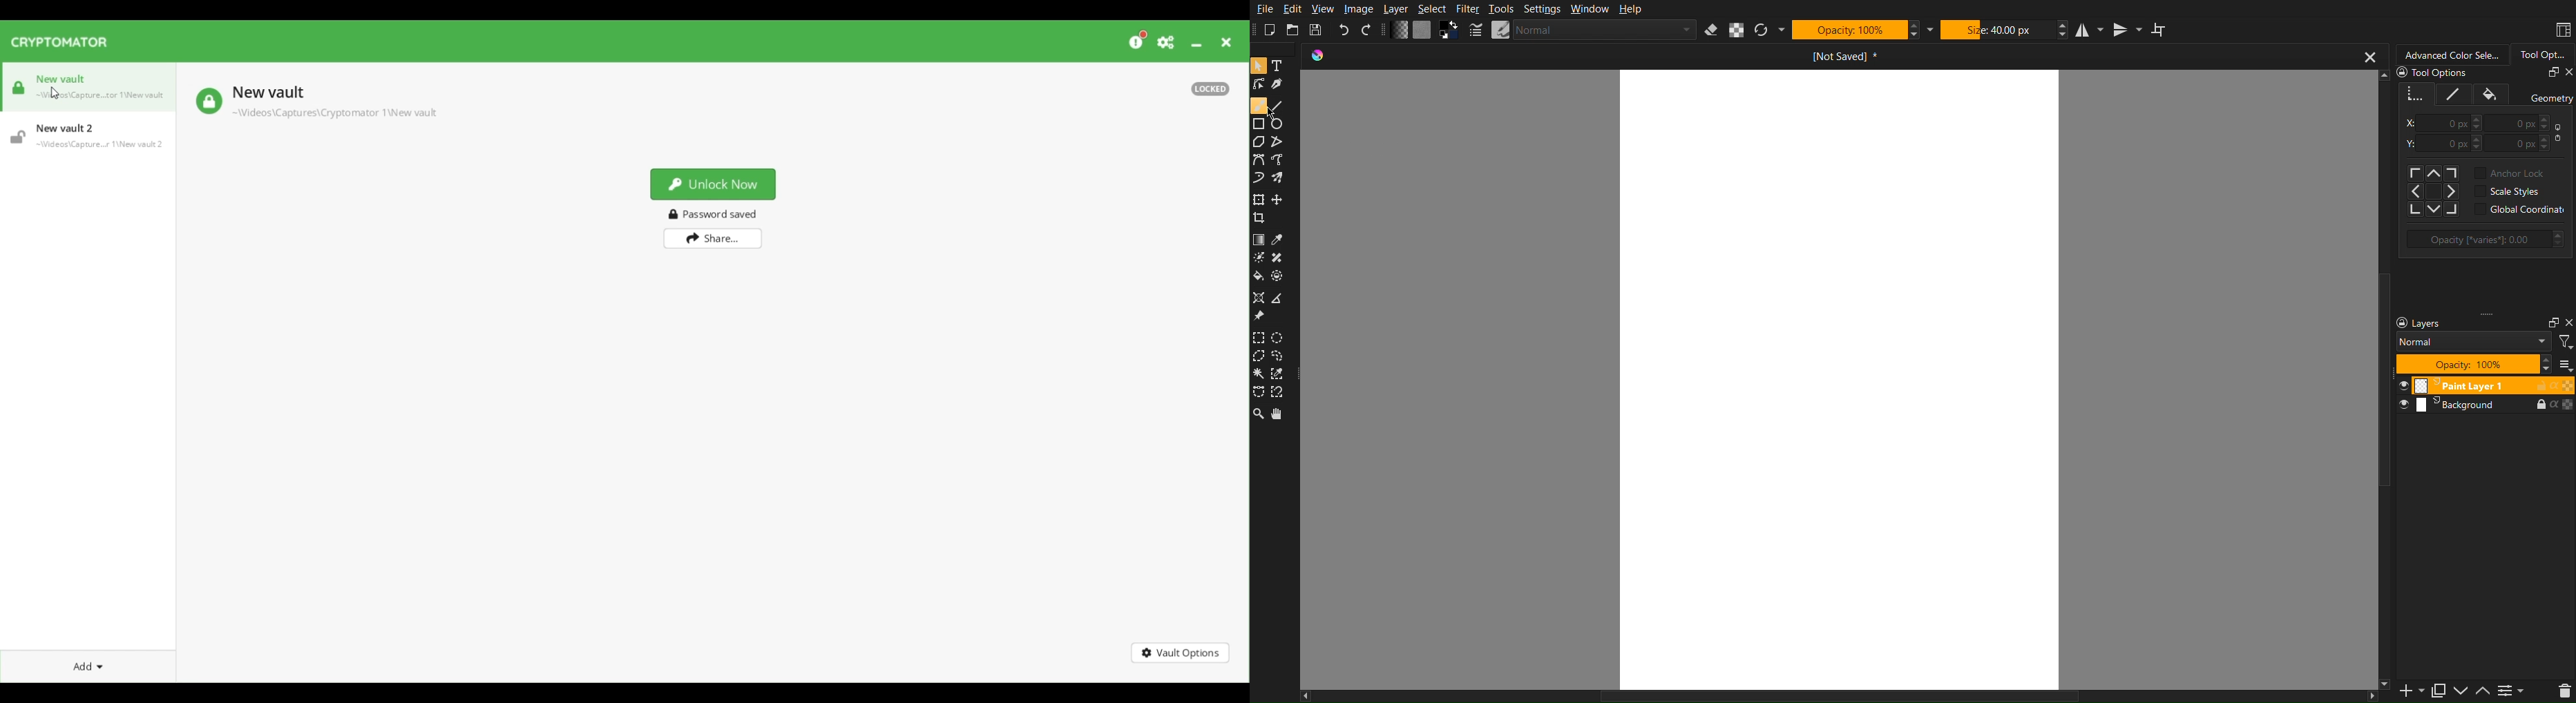 The width and height of the screenshot is (2576, 728). Describe the element at coordinates (1282, 67) in the screenshot. I see `Text` at that location.